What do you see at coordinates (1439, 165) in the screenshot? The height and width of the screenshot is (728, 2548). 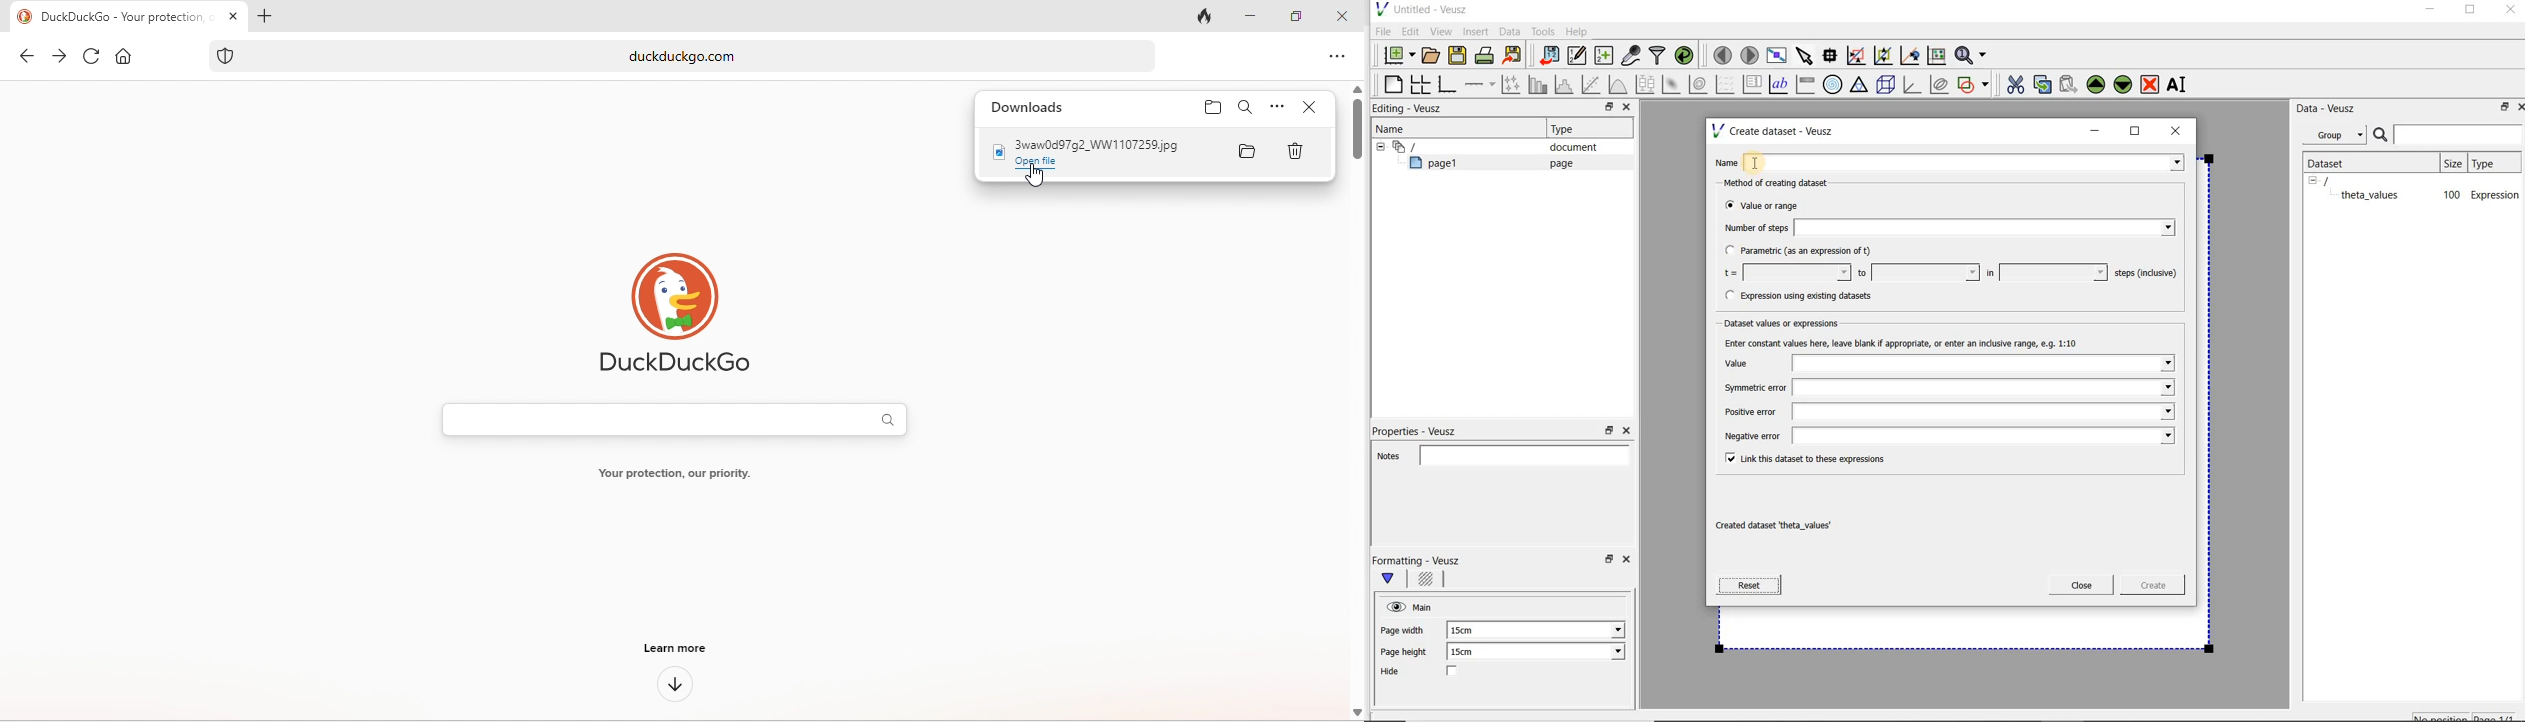 I see `page1` at bounding box center [1439, 165].